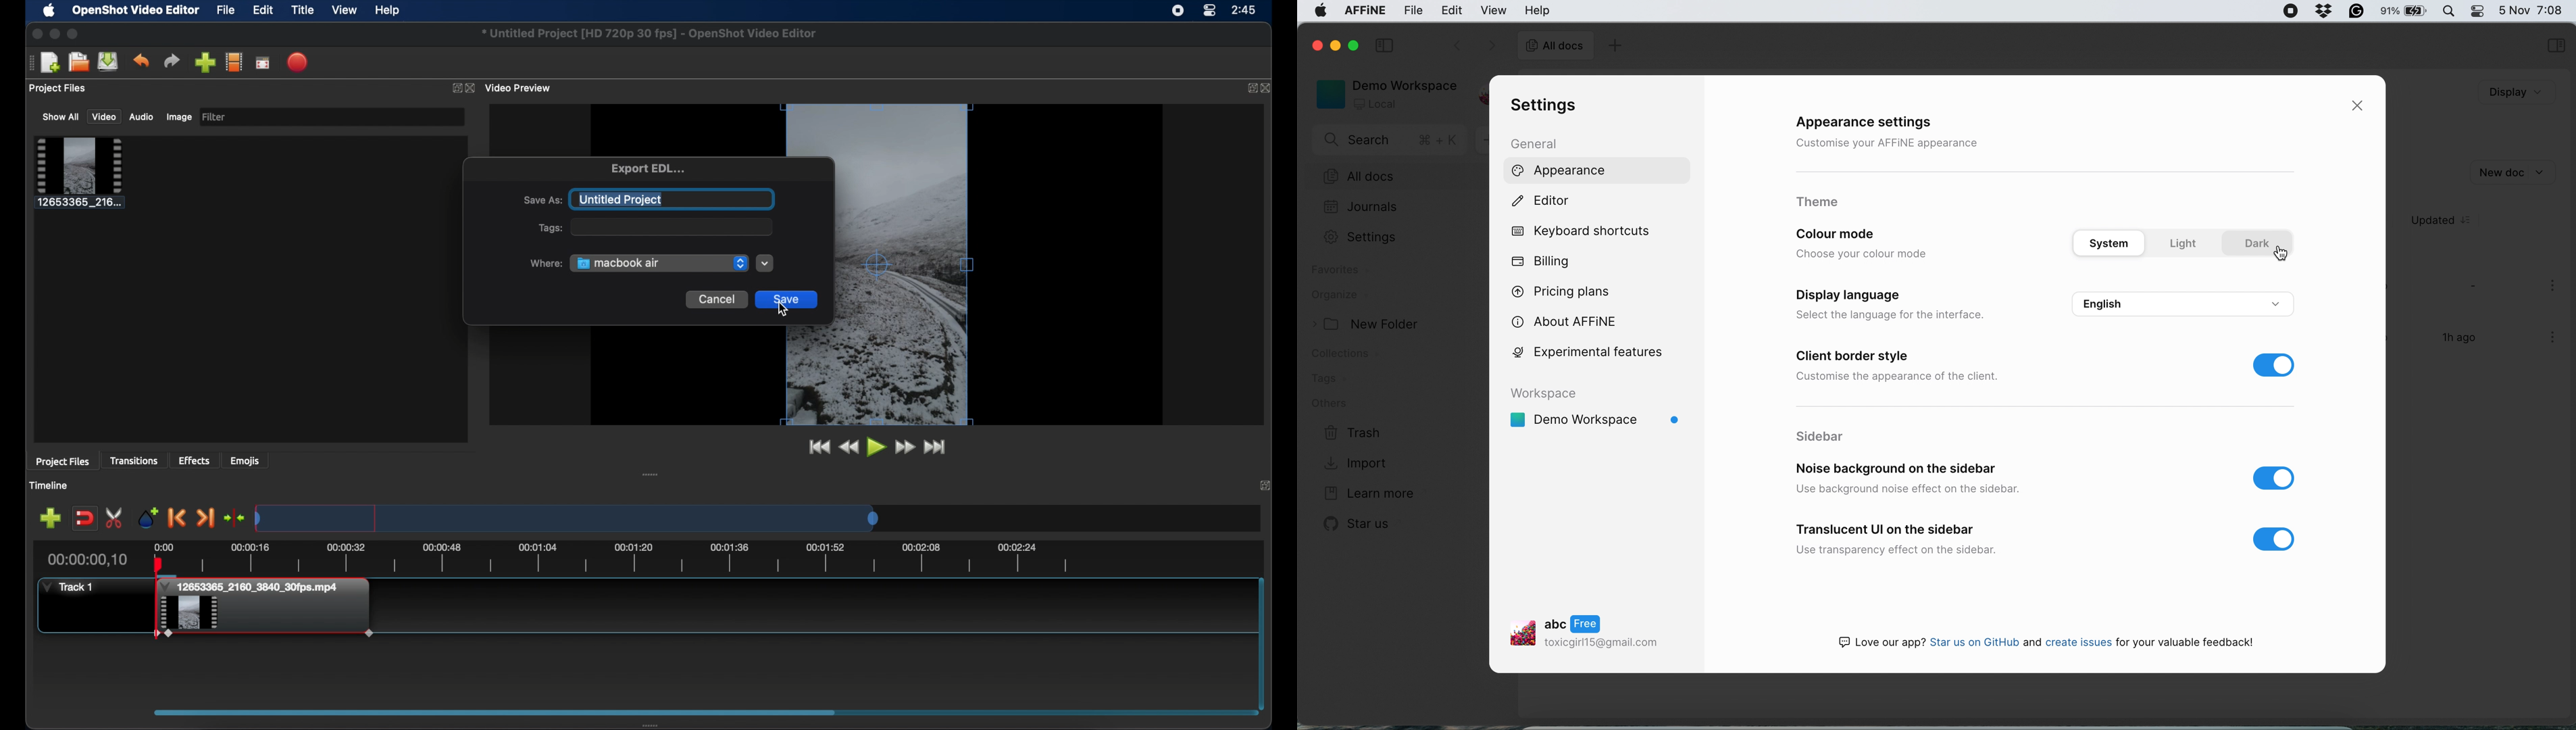 The height and width of the screenshot is (756, 2576). What do you see at coordinates (2278, 478) in the screenshot?
I see `toggle button` at bounding box center [2278, 478].